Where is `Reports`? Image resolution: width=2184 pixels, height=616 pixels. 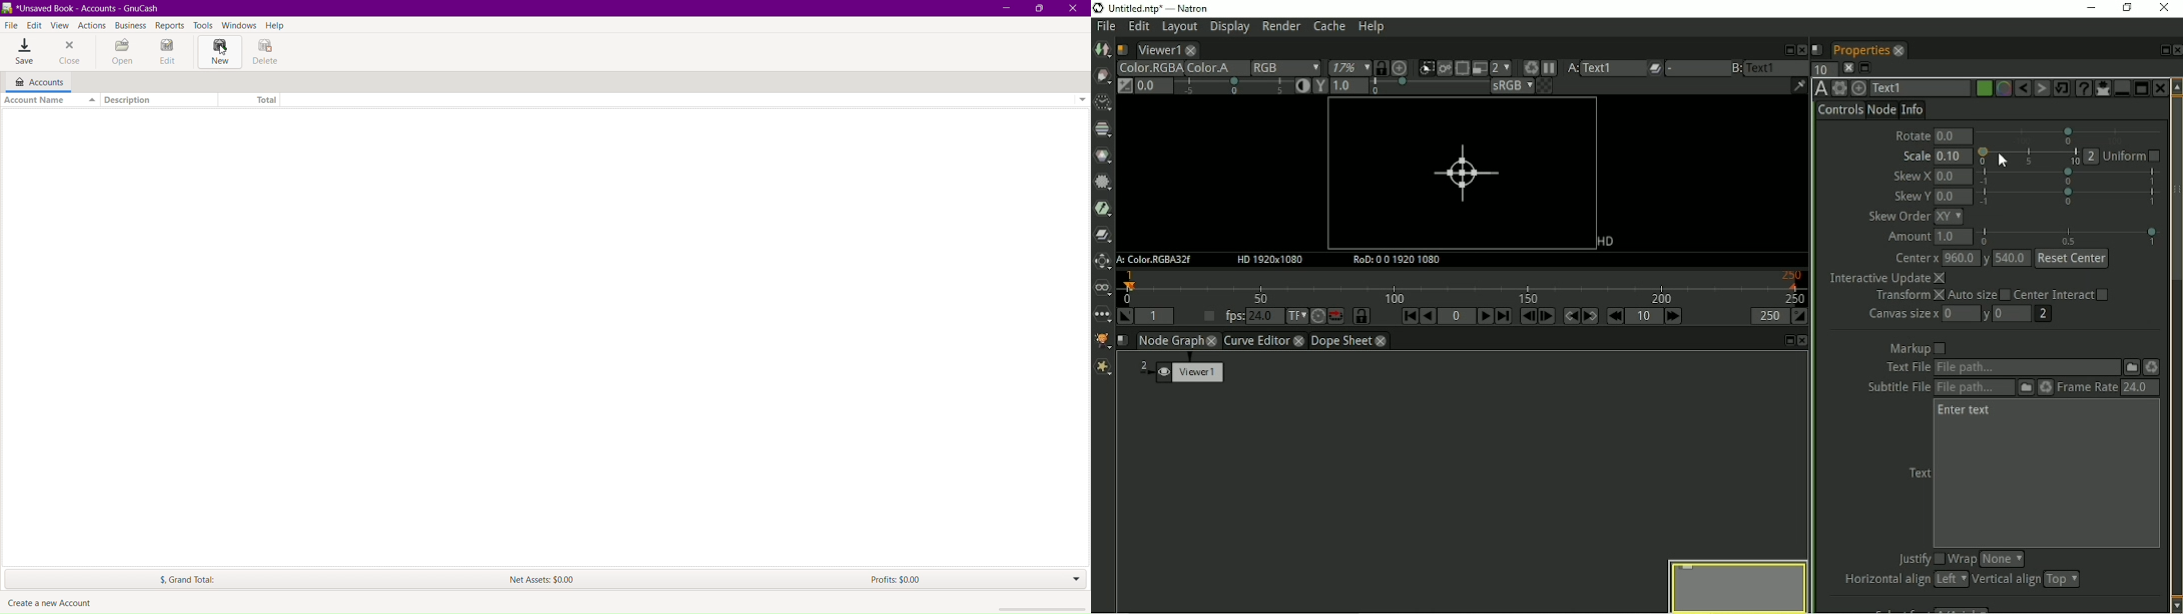 Reports is located at coordinates (168, 24).